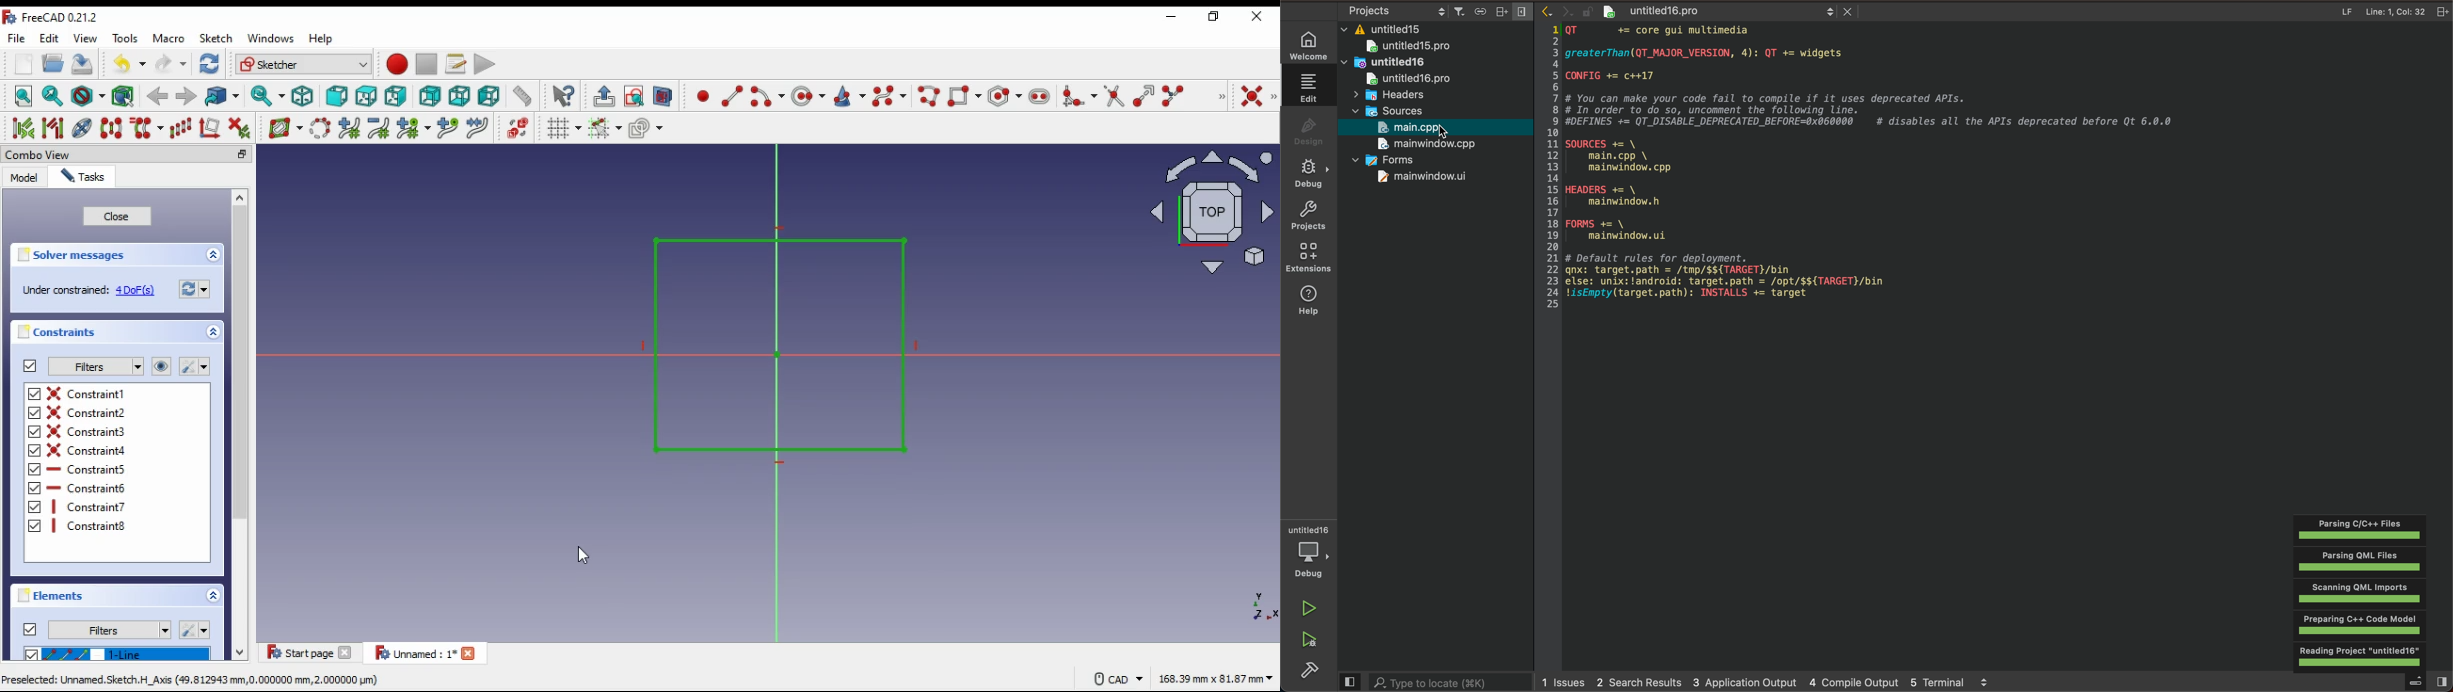  What do you see at coordinates (395, 96) in the screenshot?
I see `right` at bounding box center [395, 96].